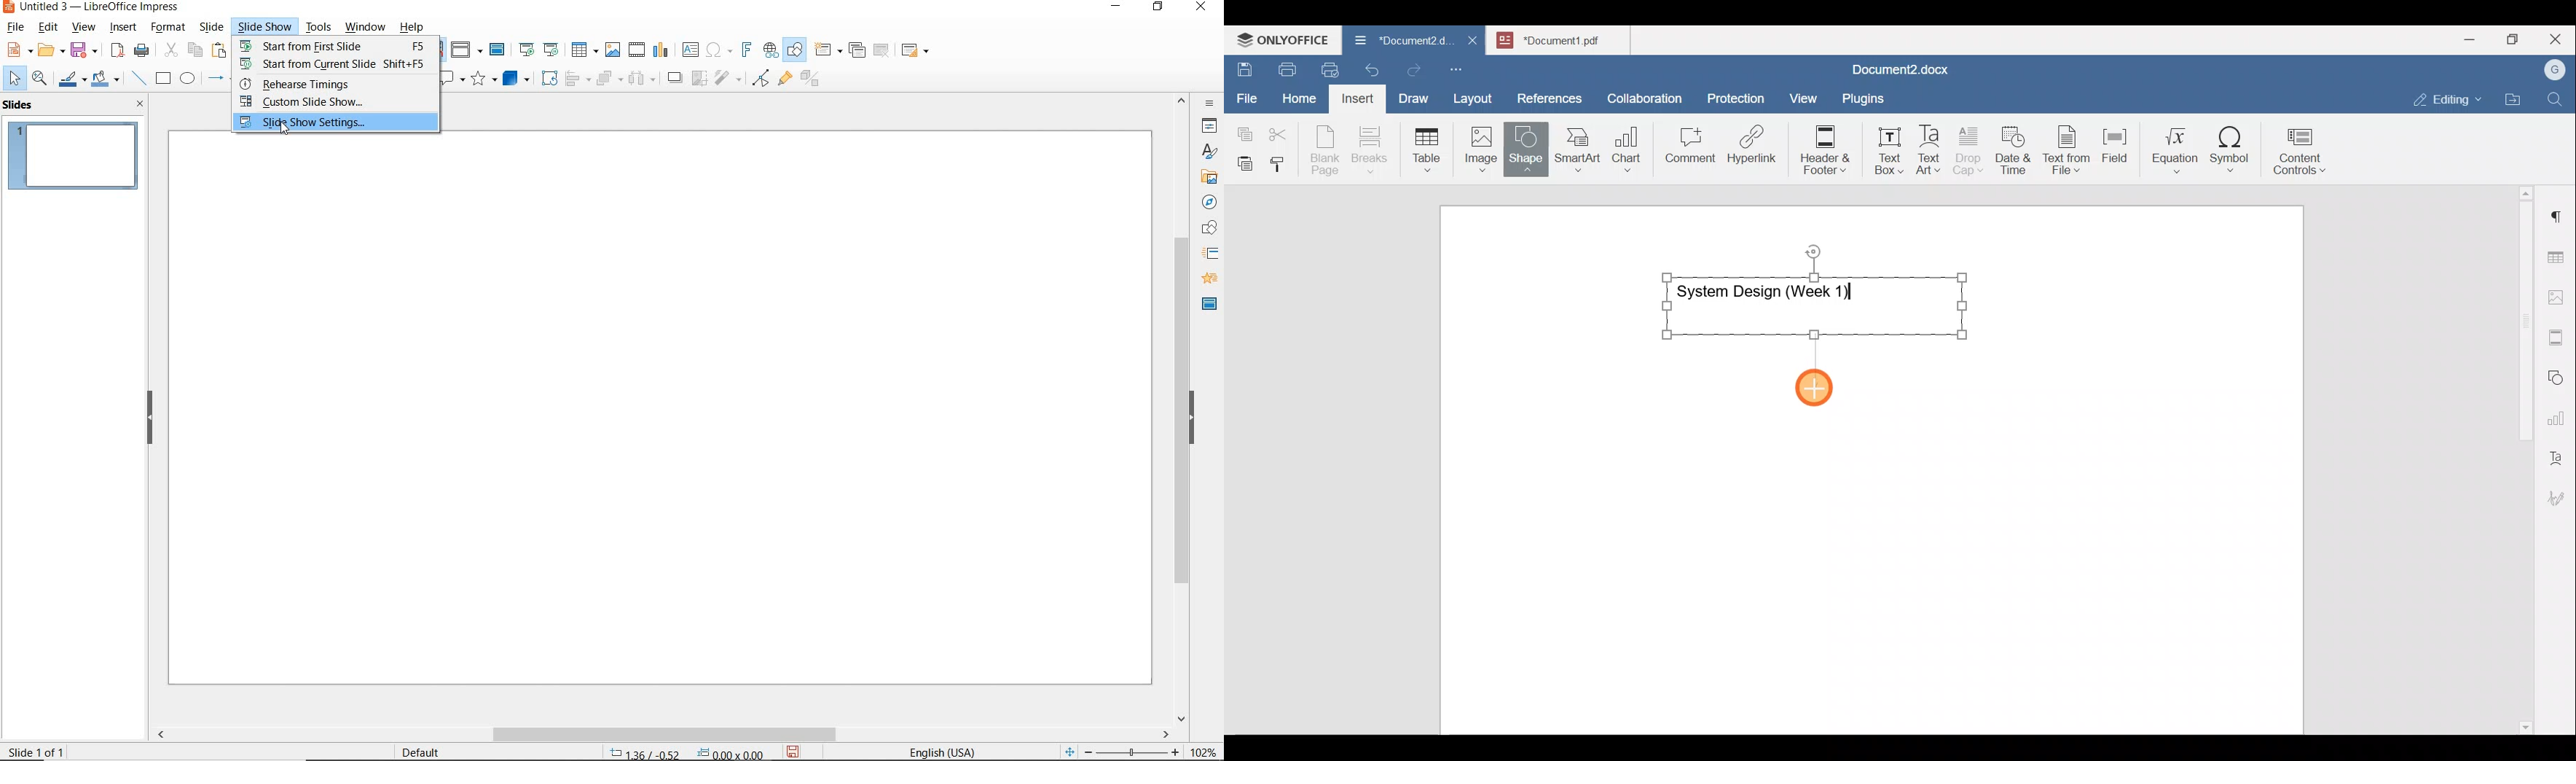 The height and width of the screenshot is (784, 2576). I want to click on STARS AND BANNERS, so click(481, 80).